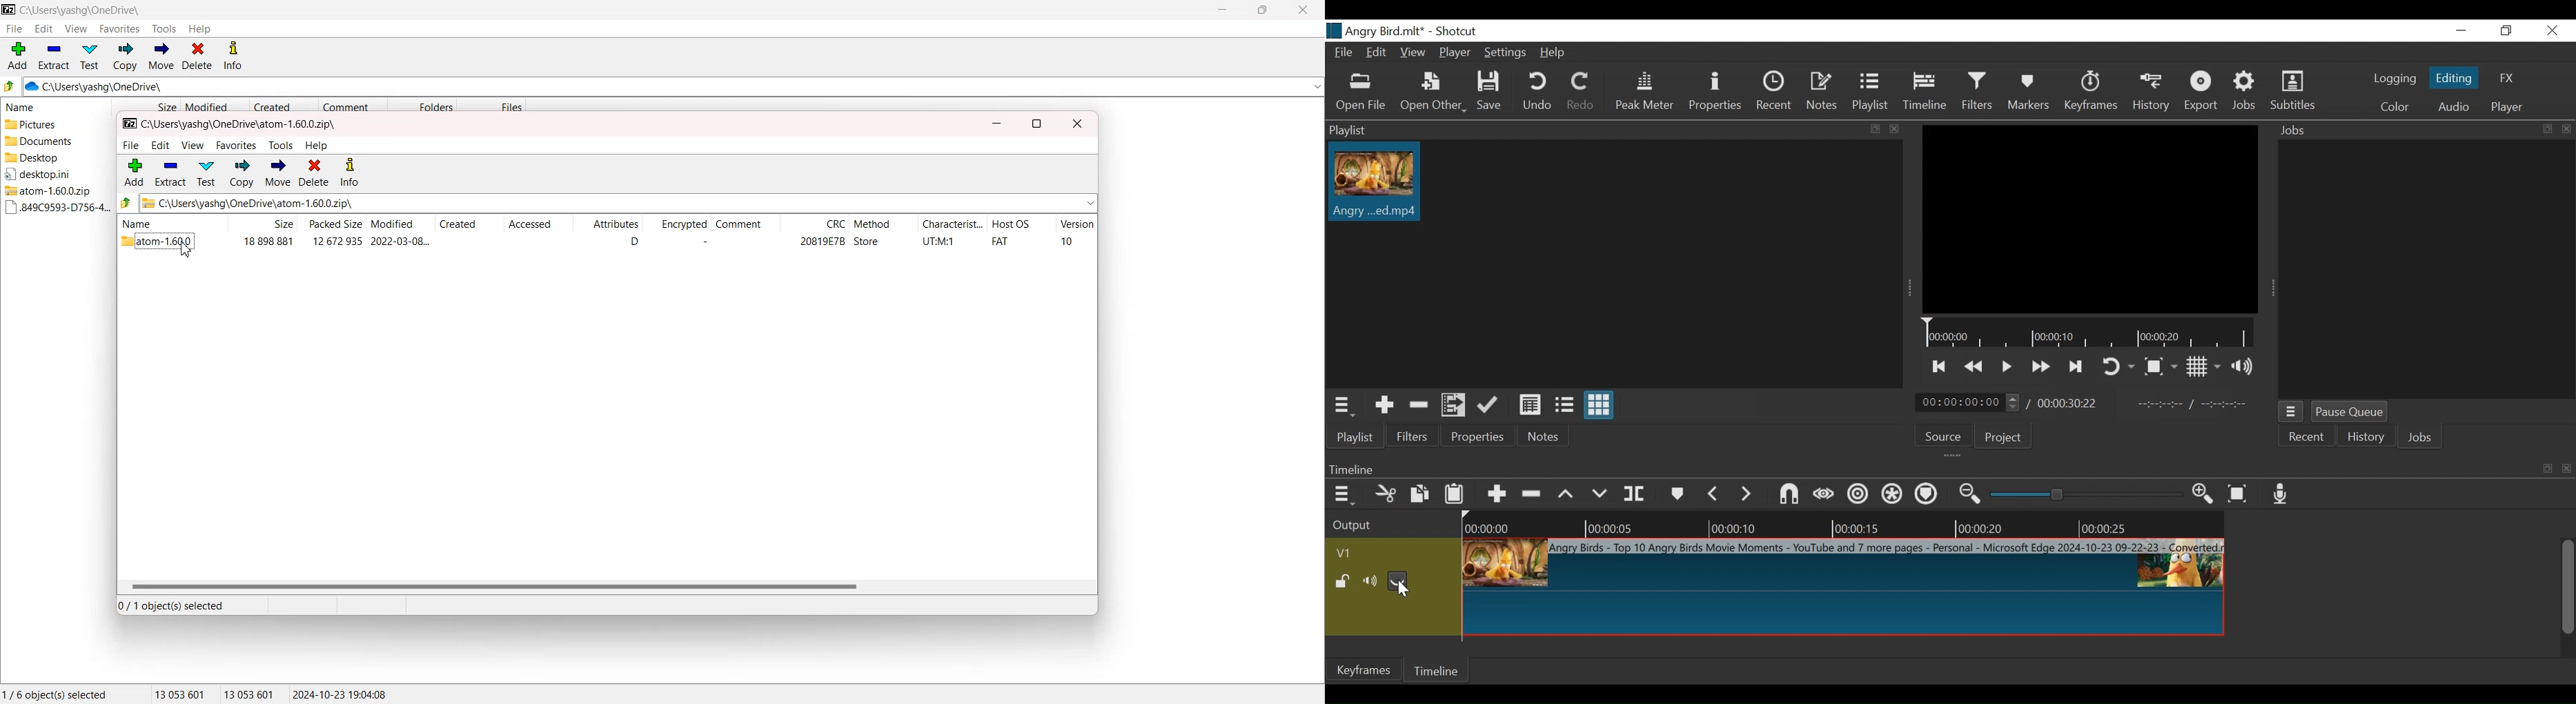 Image resolution: width=2576 pixels, height=728 pixels. Describe the element at coordinates (2091, 91) in the screenshot. I see `Keyframes` at that location.